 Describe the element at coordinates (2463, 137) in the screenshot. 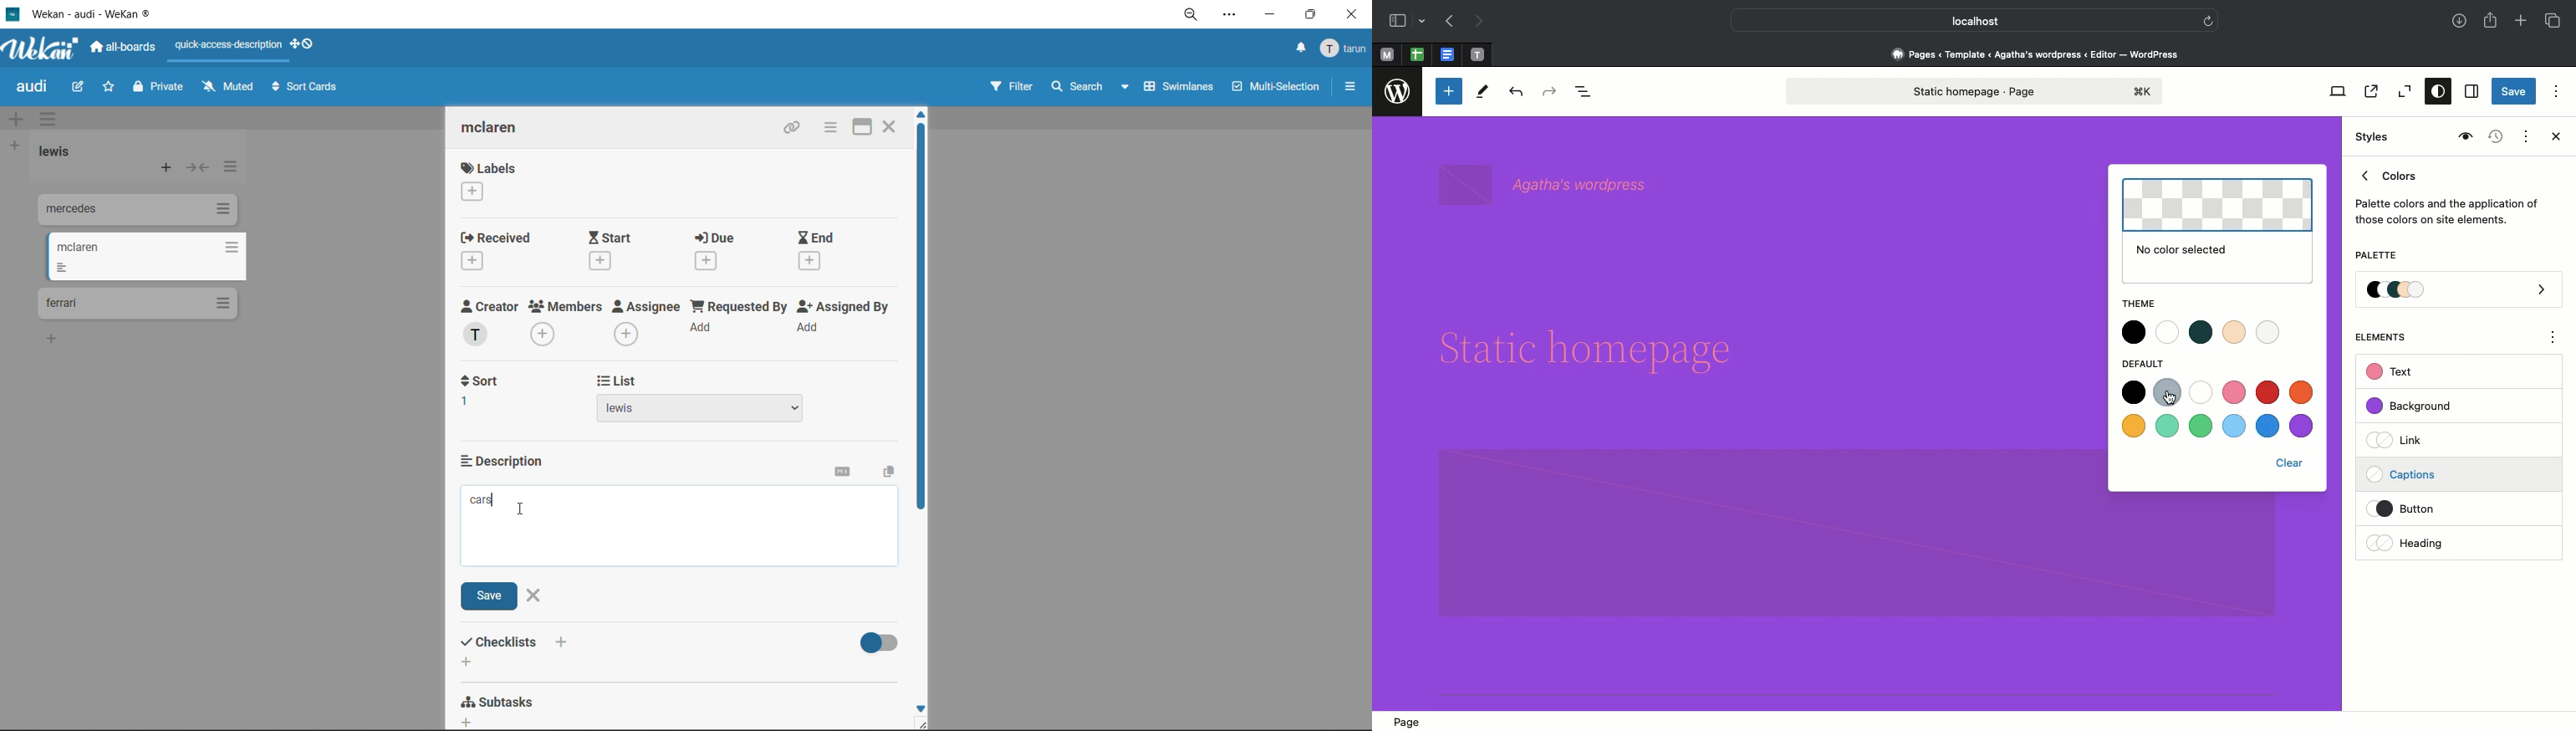

I see `Style book` at that location.